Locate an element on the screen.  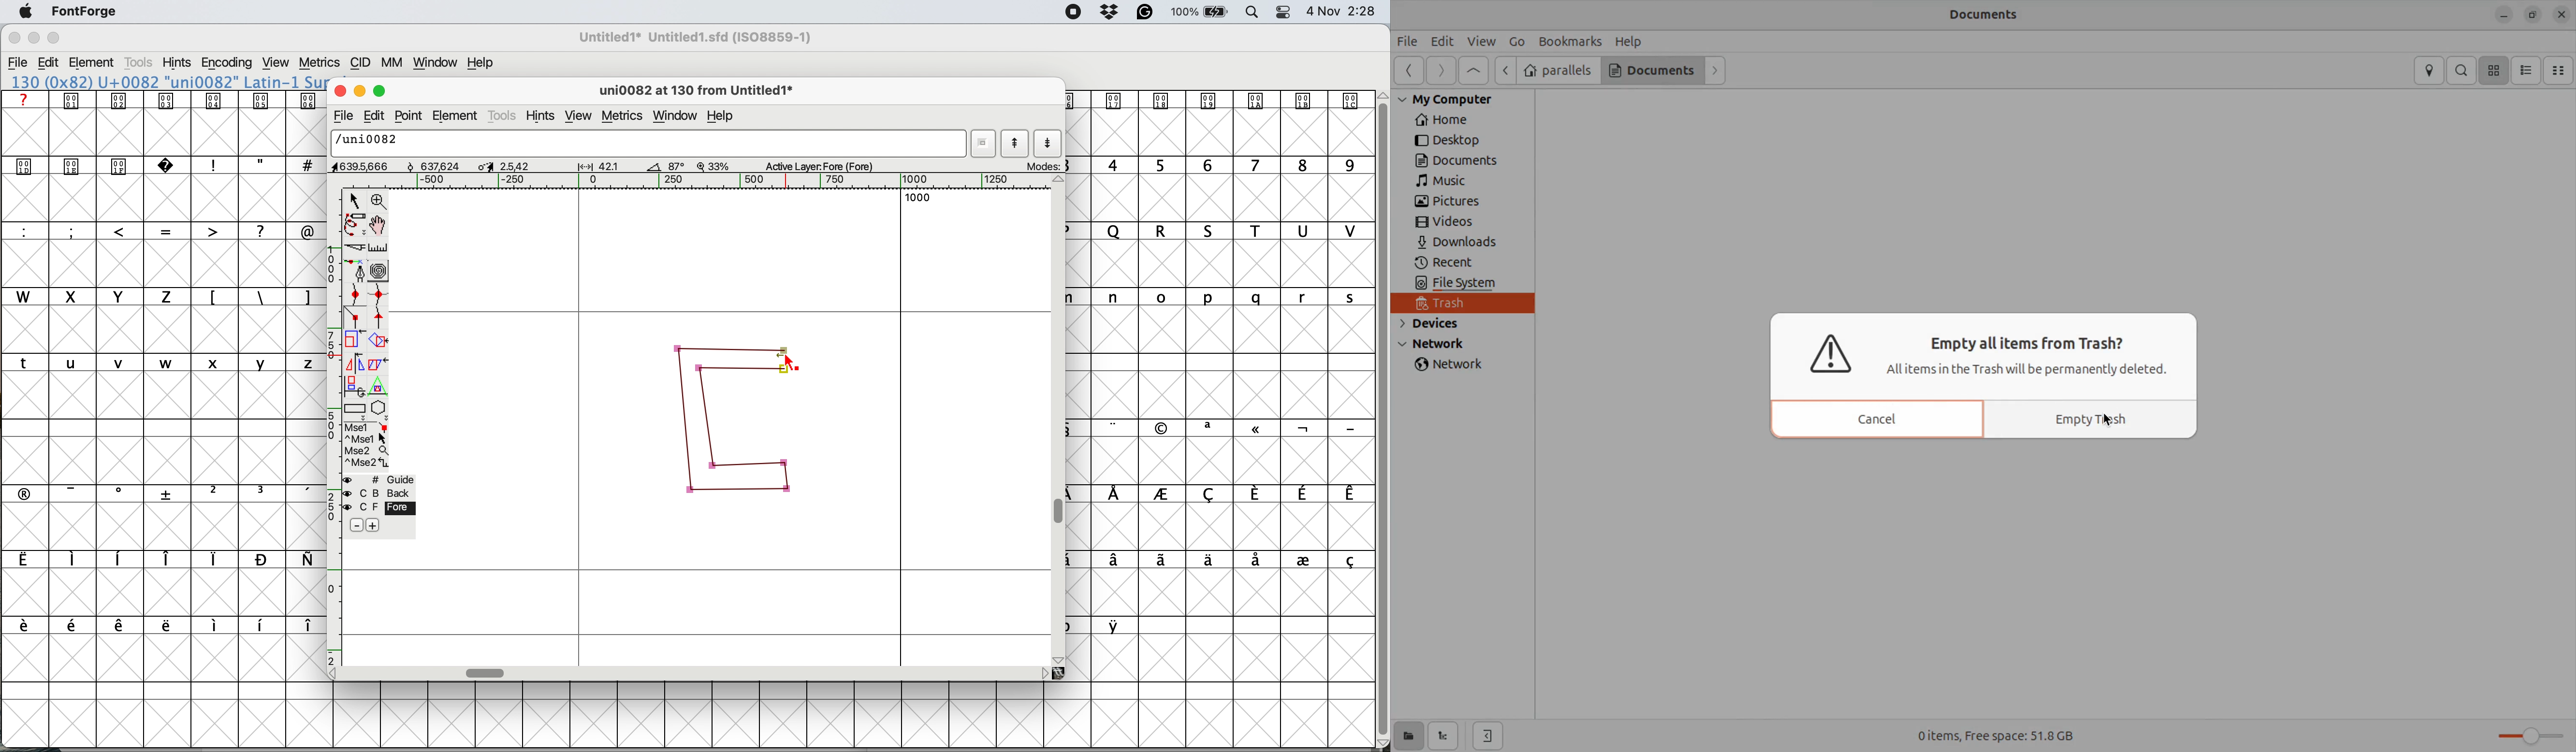
selector is located at coordinates (354, 202).